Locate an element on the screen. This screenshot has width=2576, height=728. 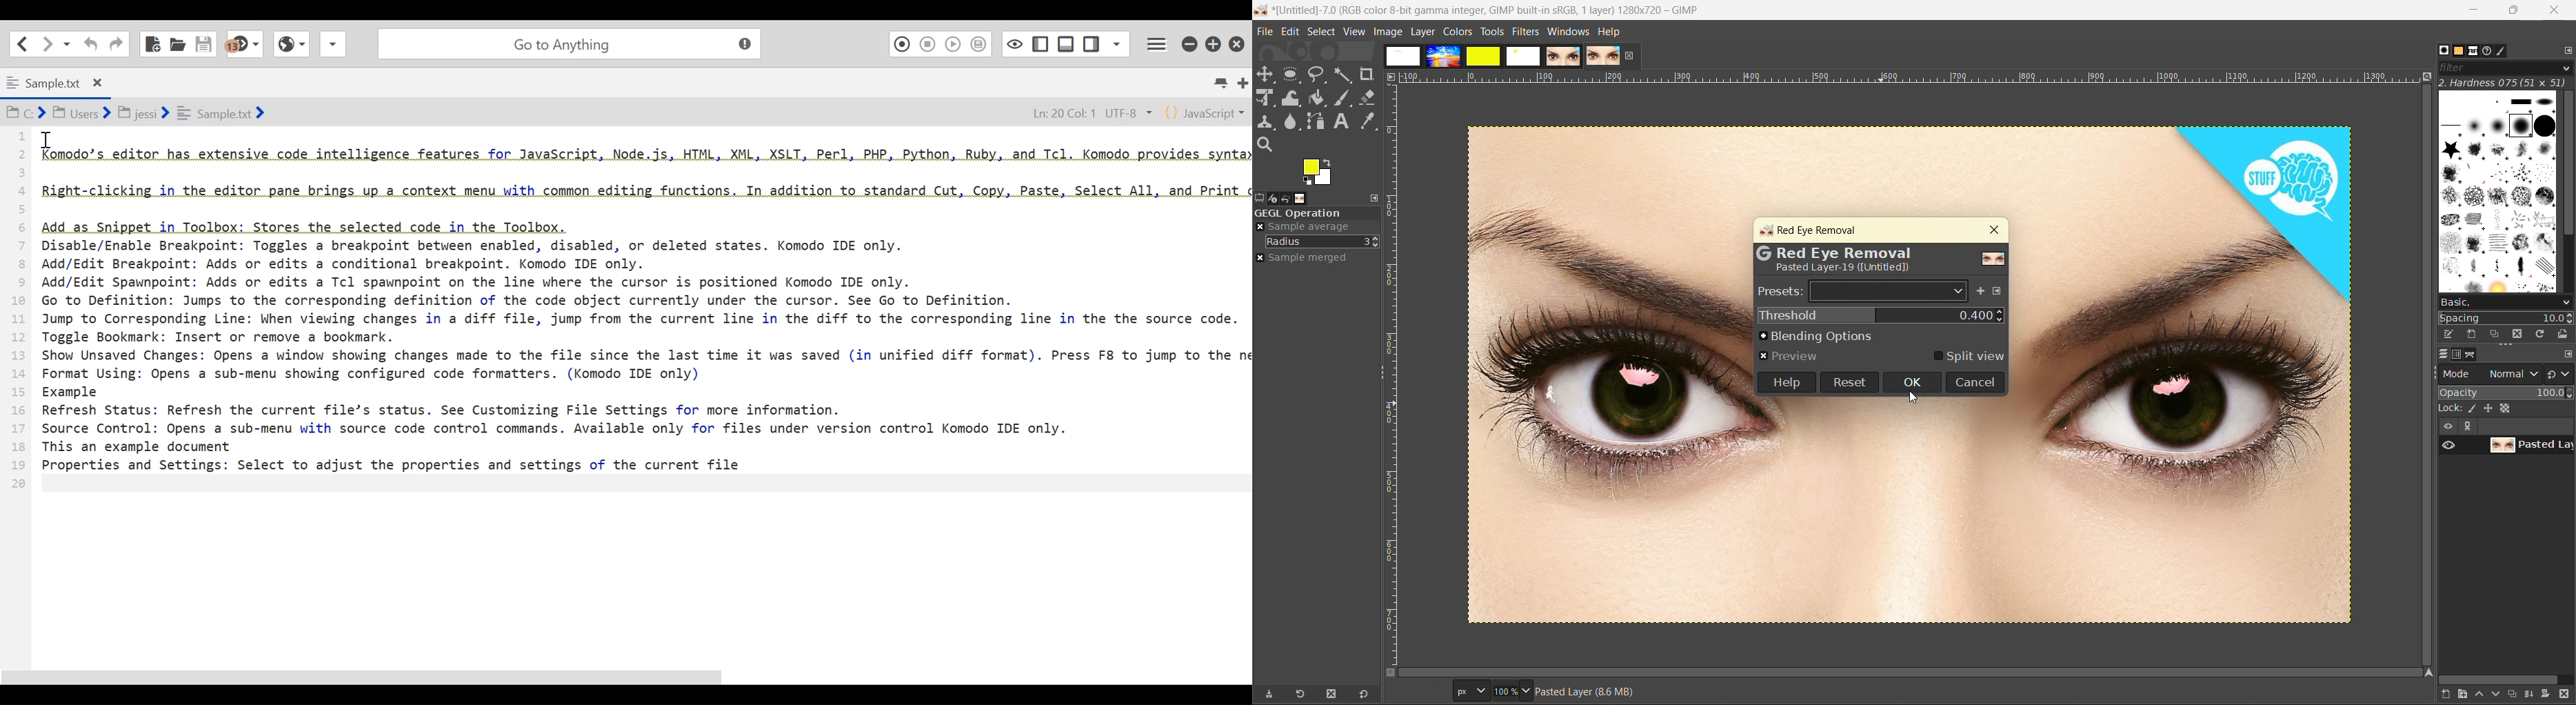
preview is located at coordinates (2448, 444).